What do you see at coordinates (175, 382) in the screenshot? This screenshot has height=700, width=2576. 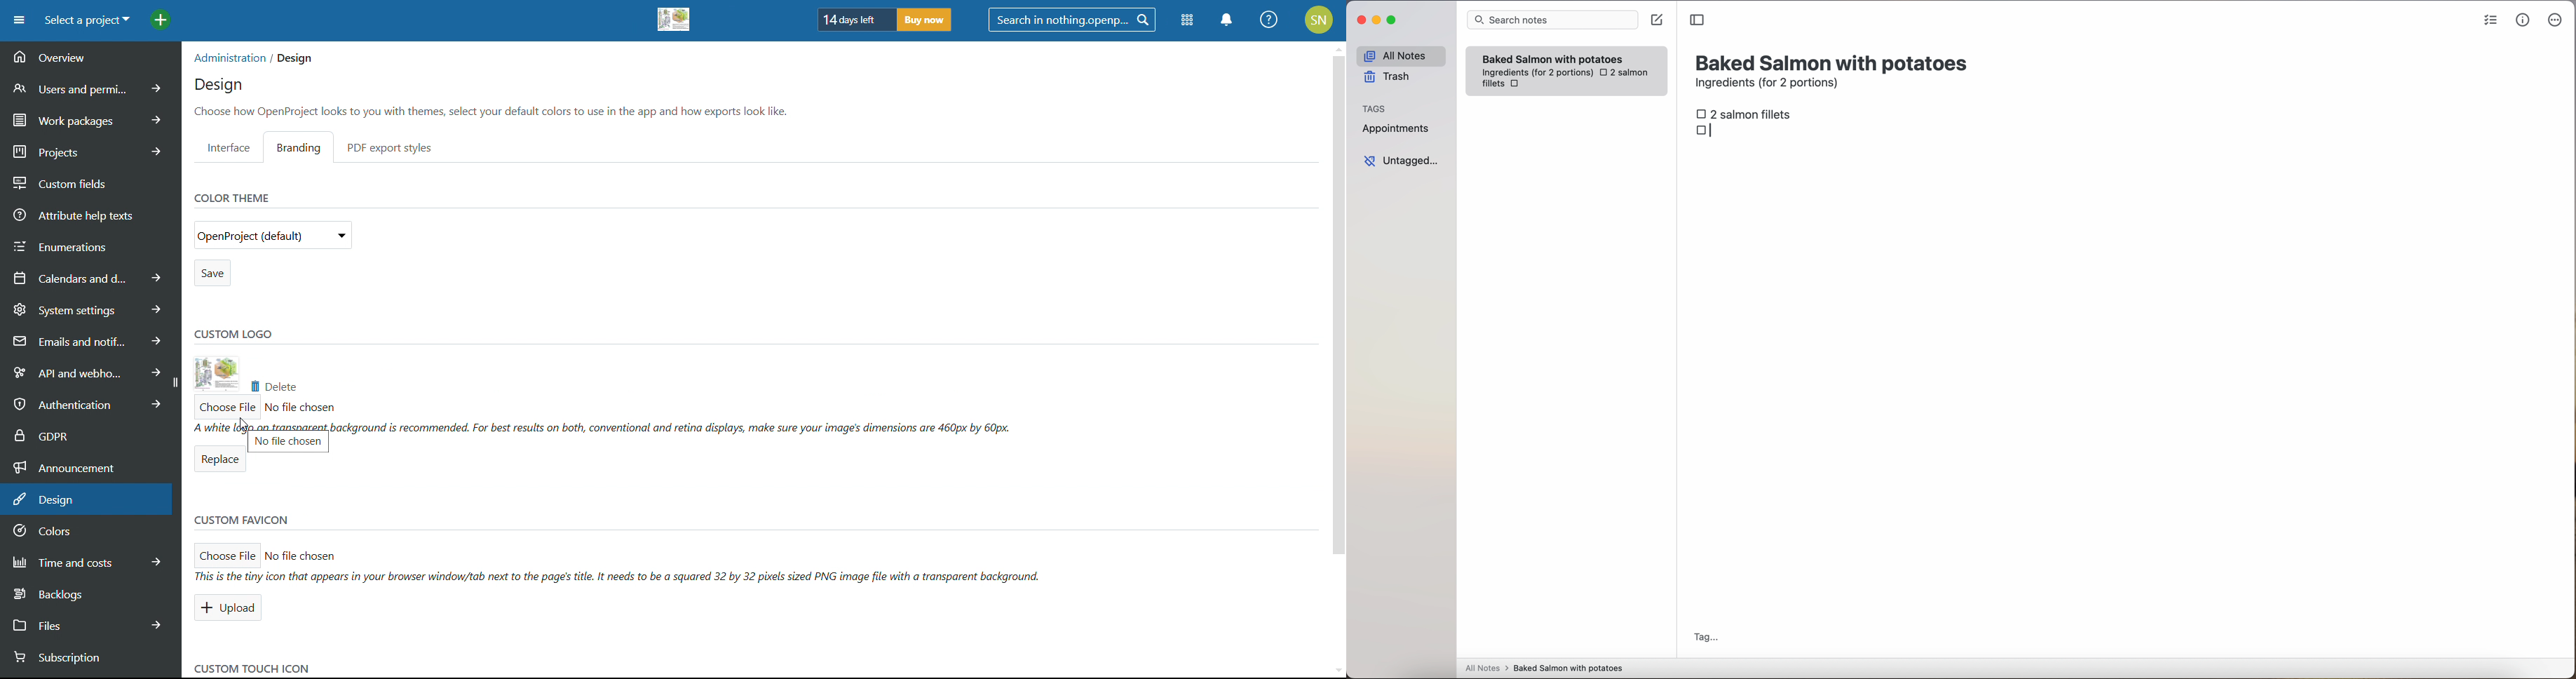 I see `collapse` at bounding box center [175, 382].